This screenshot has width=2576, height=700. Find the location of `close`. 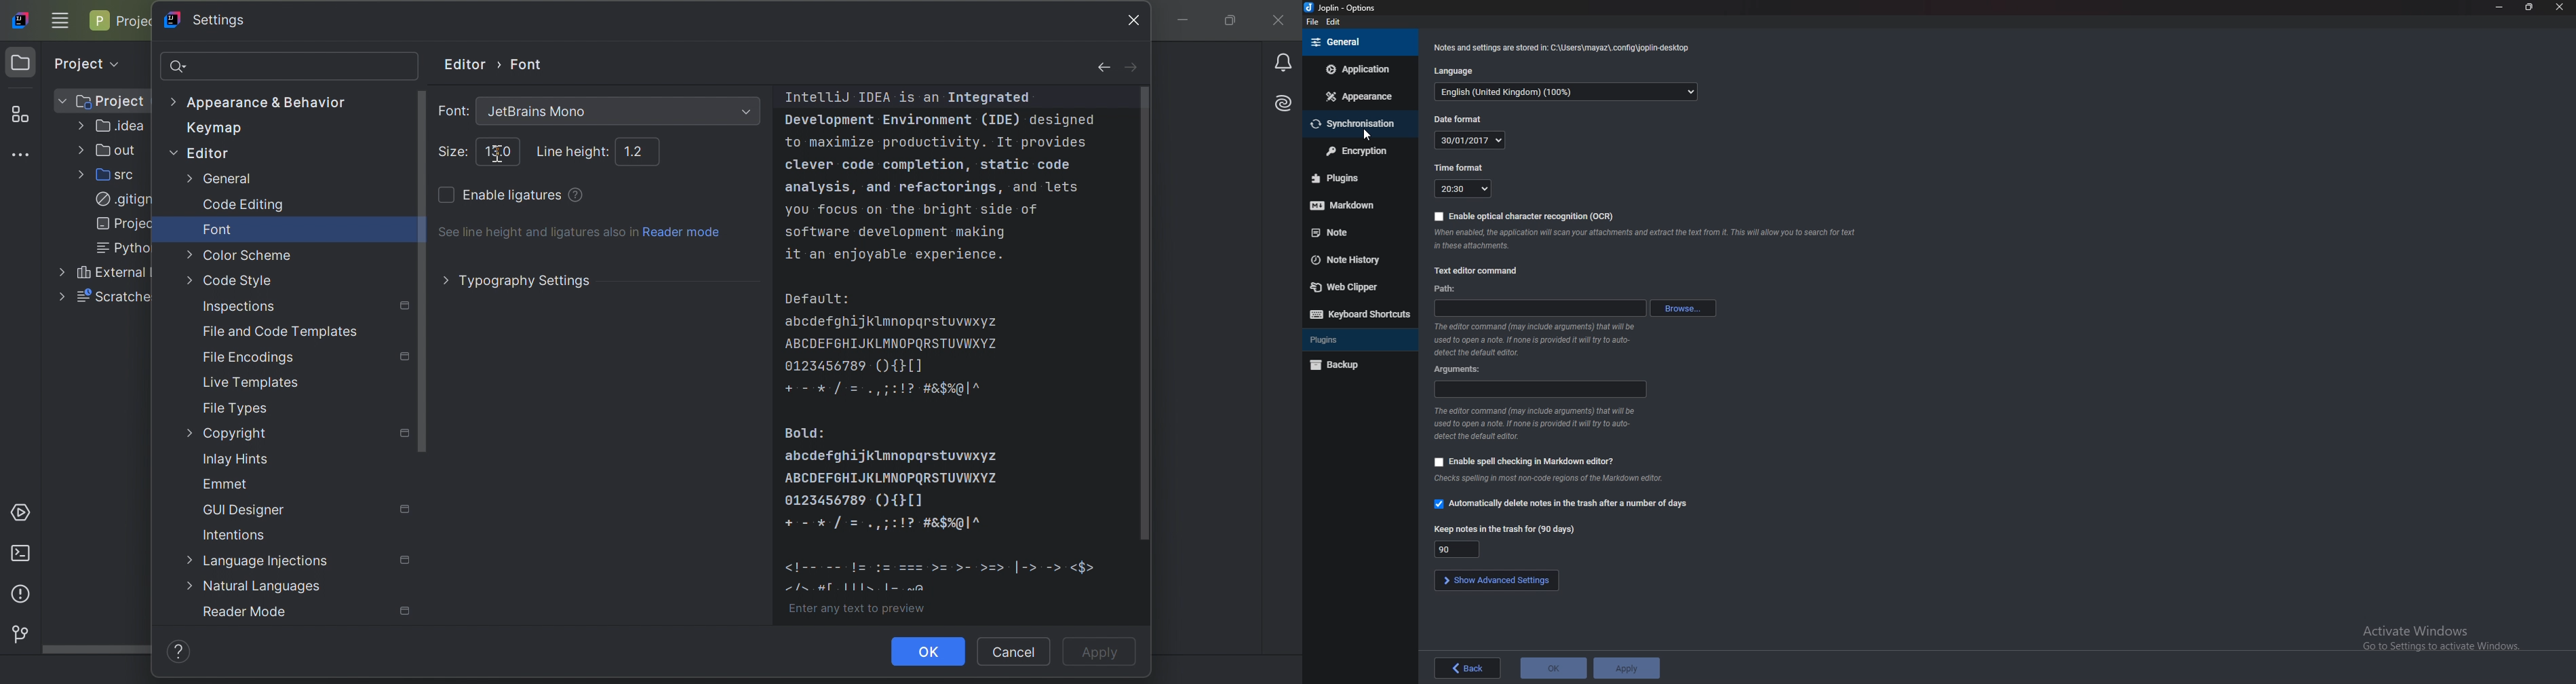

close is located at coordinates (2559, 7).